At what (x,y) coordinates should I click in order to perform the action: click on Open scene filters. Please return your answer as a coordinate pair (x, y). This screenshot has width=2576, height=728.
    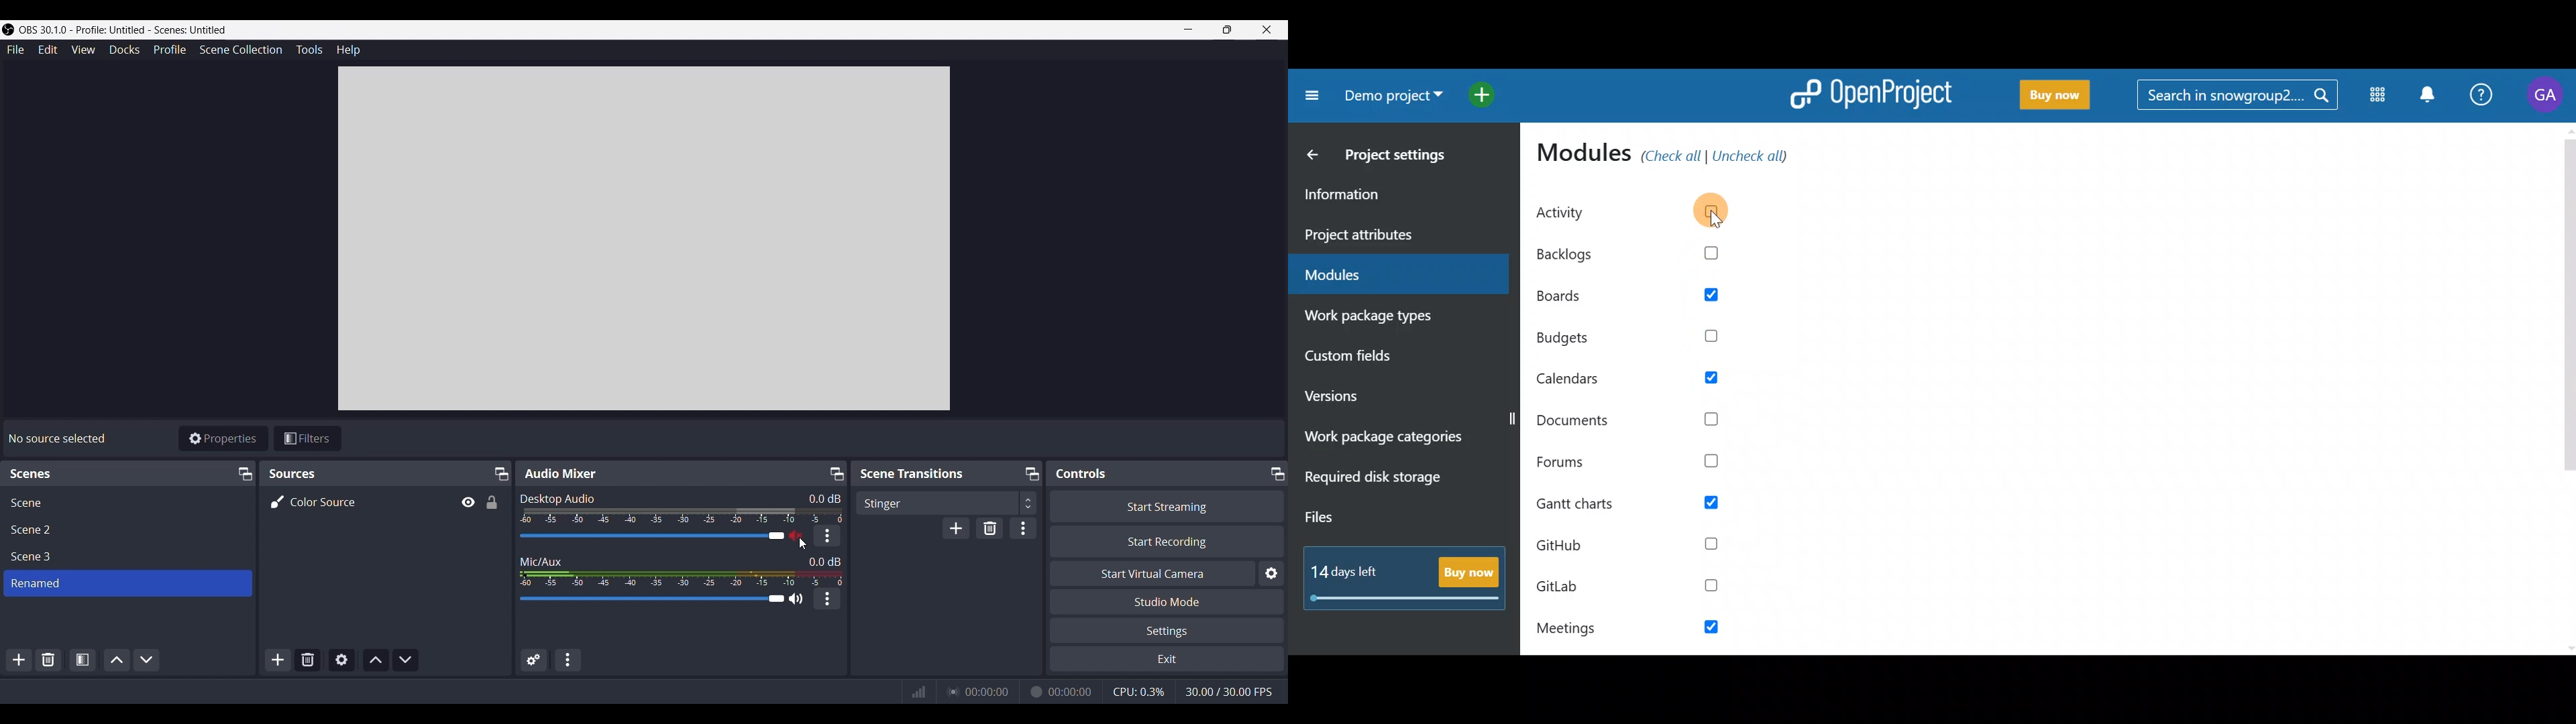
    Looking at the image, I should click on (83, 660).